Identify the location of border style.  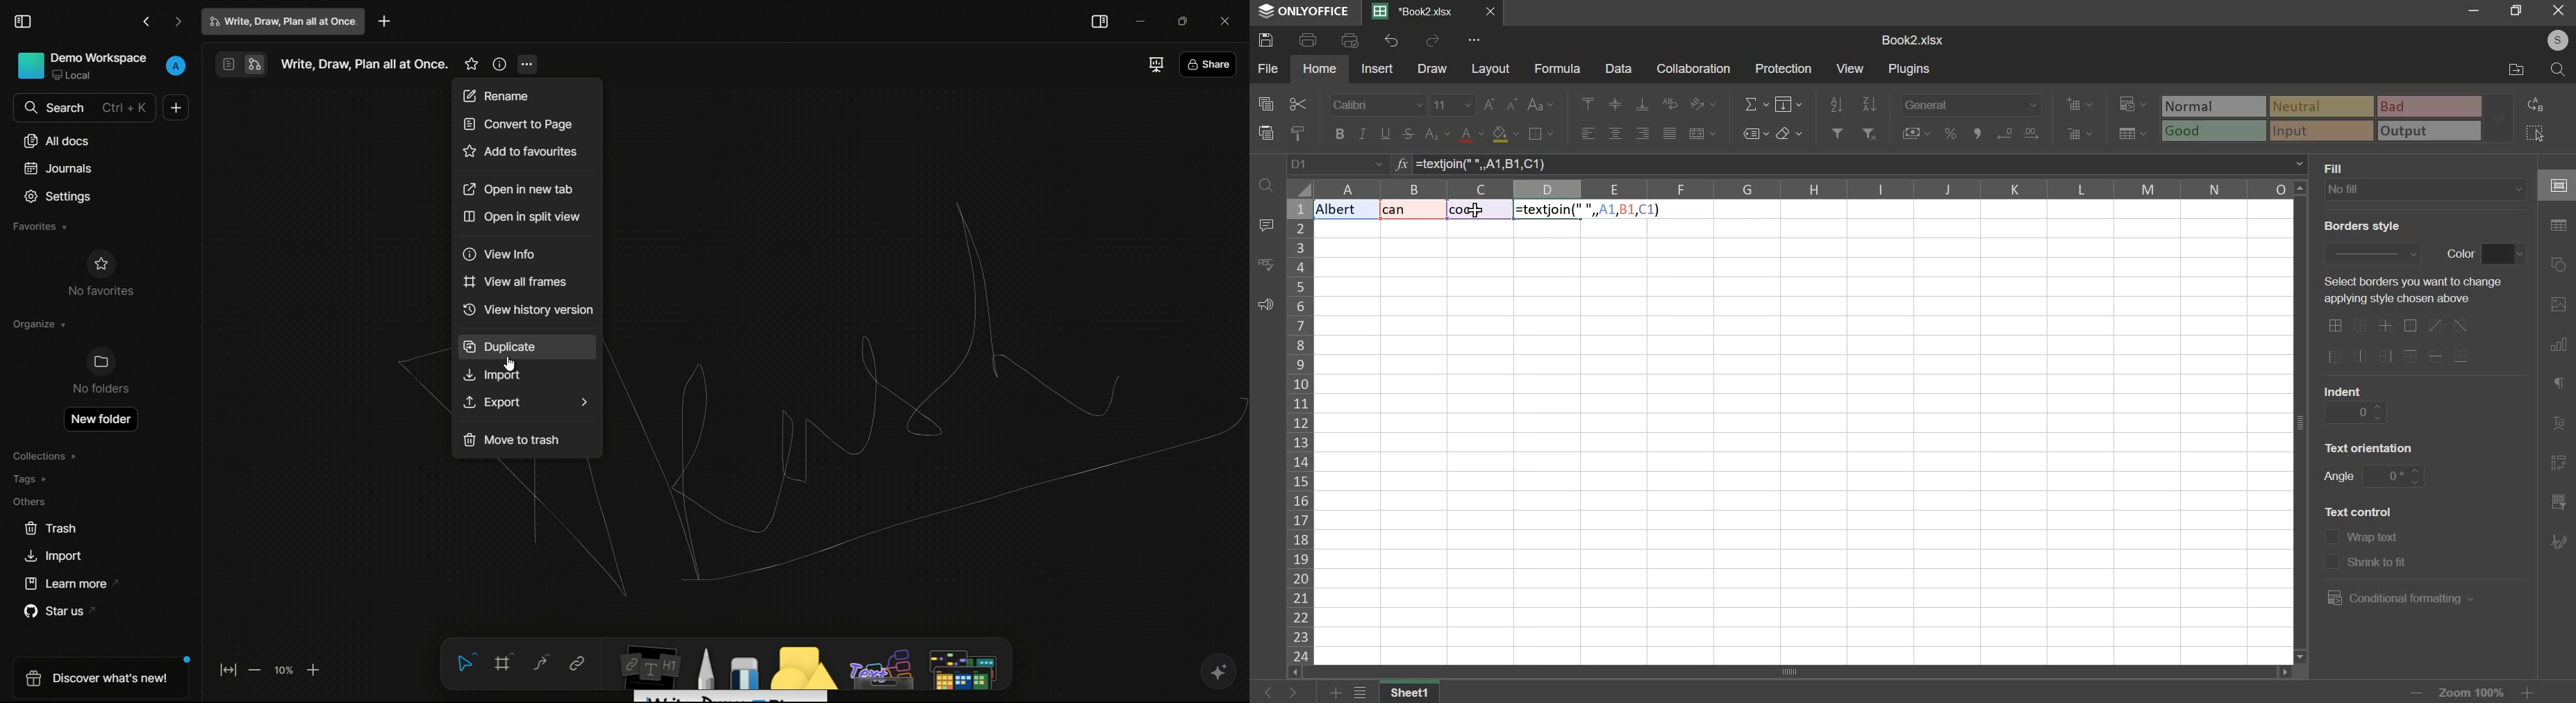
(2371, 251).